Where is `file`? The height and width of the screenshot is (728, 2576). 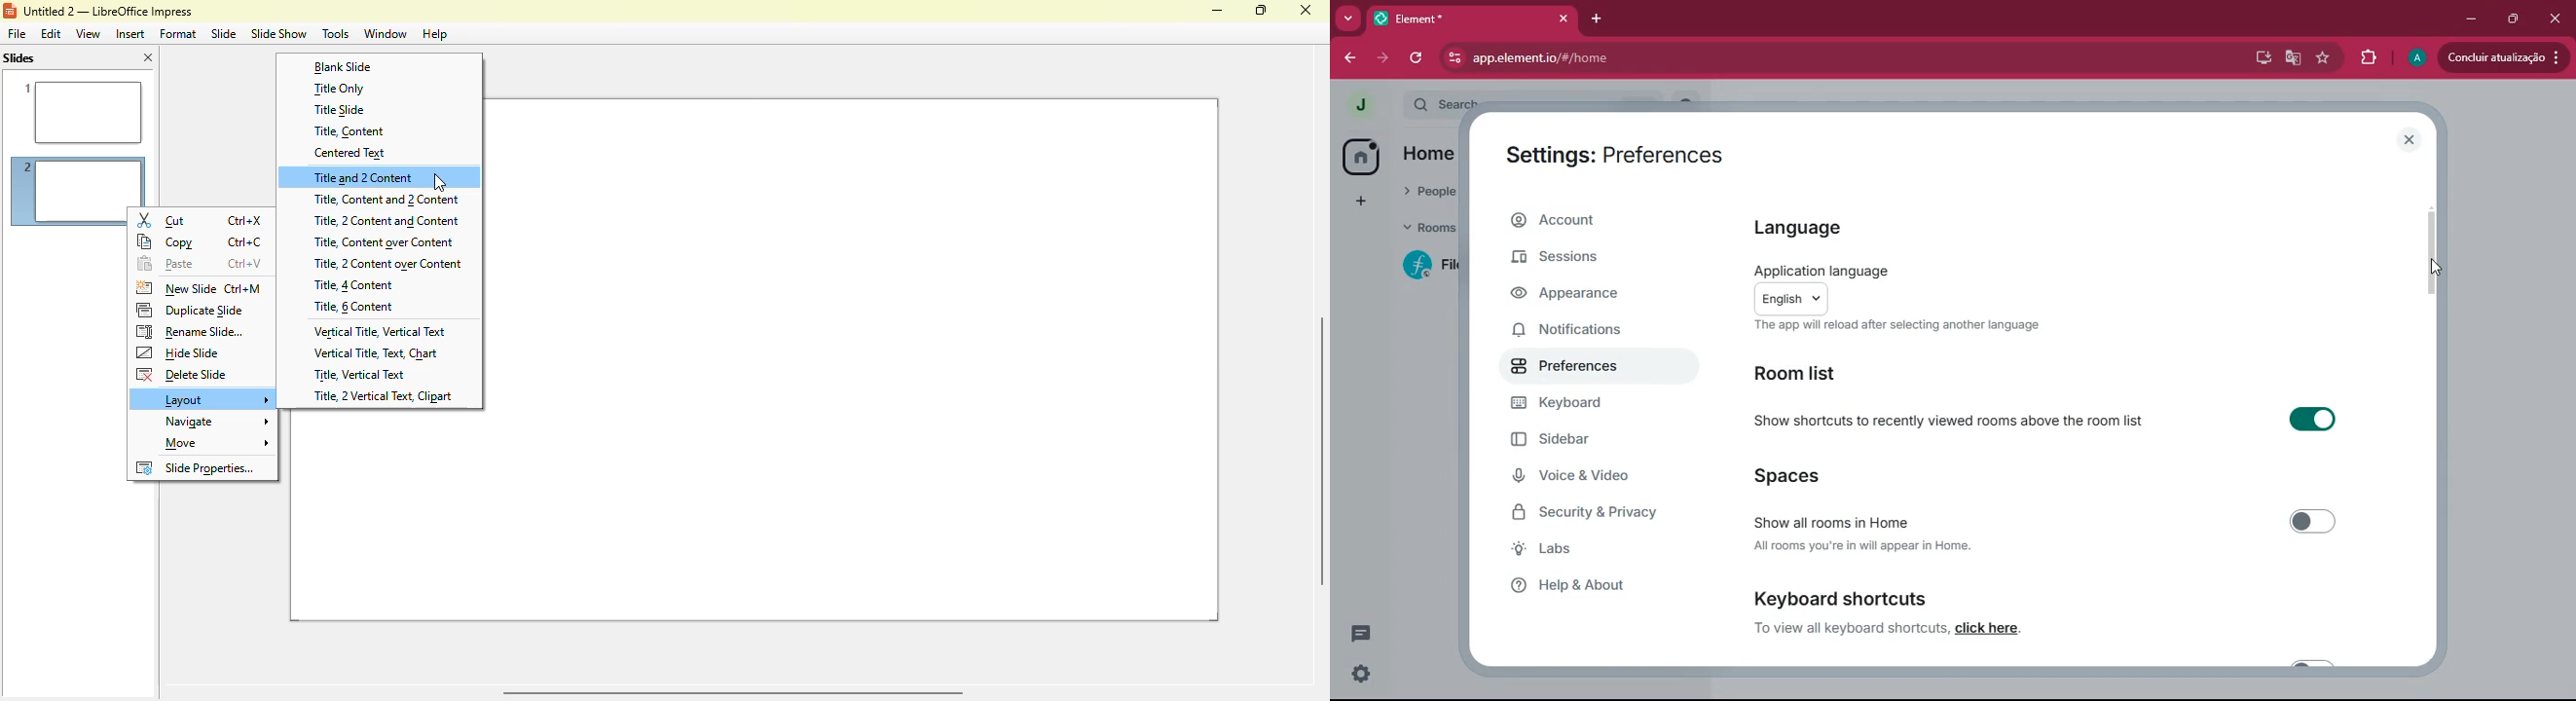 file is located at coordinates (16, 33).